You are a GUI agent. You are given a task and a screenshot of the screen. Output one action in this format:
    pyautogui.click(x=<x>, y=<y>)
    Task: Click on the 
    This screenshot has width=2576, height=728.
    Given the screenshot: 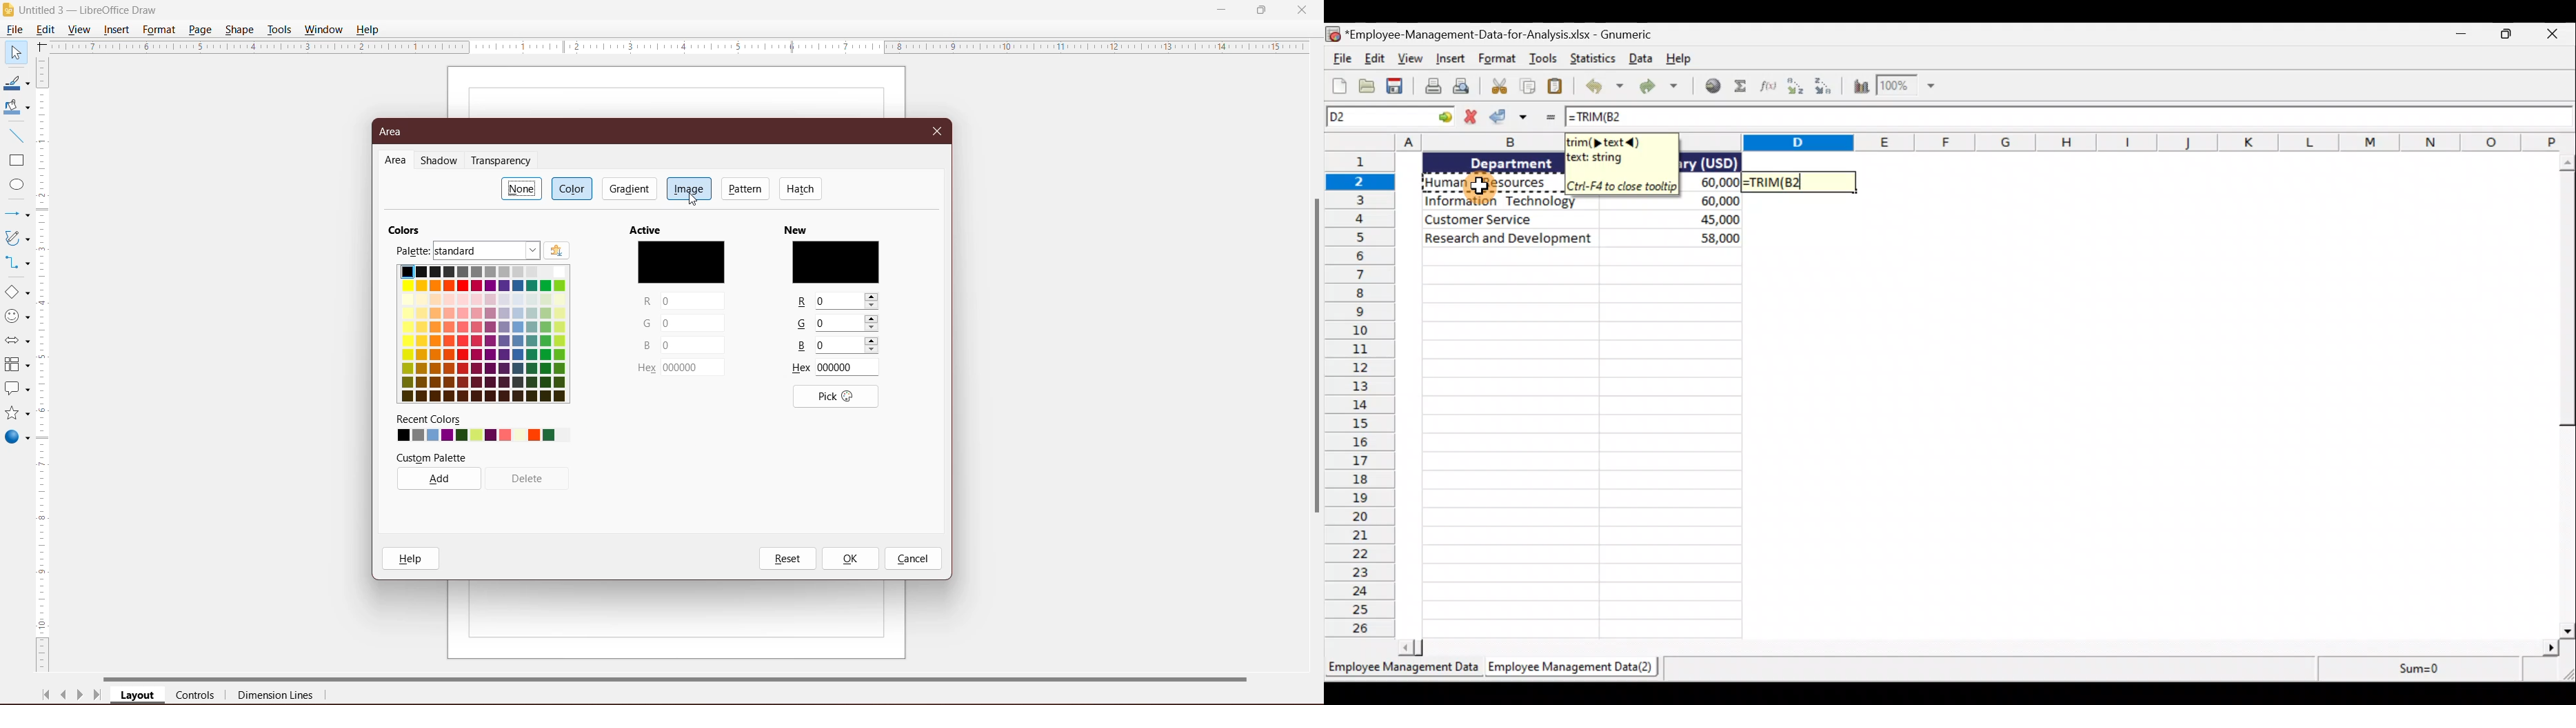 What is the action you would take?
    pyautogui.click(x=801, y=348)
    